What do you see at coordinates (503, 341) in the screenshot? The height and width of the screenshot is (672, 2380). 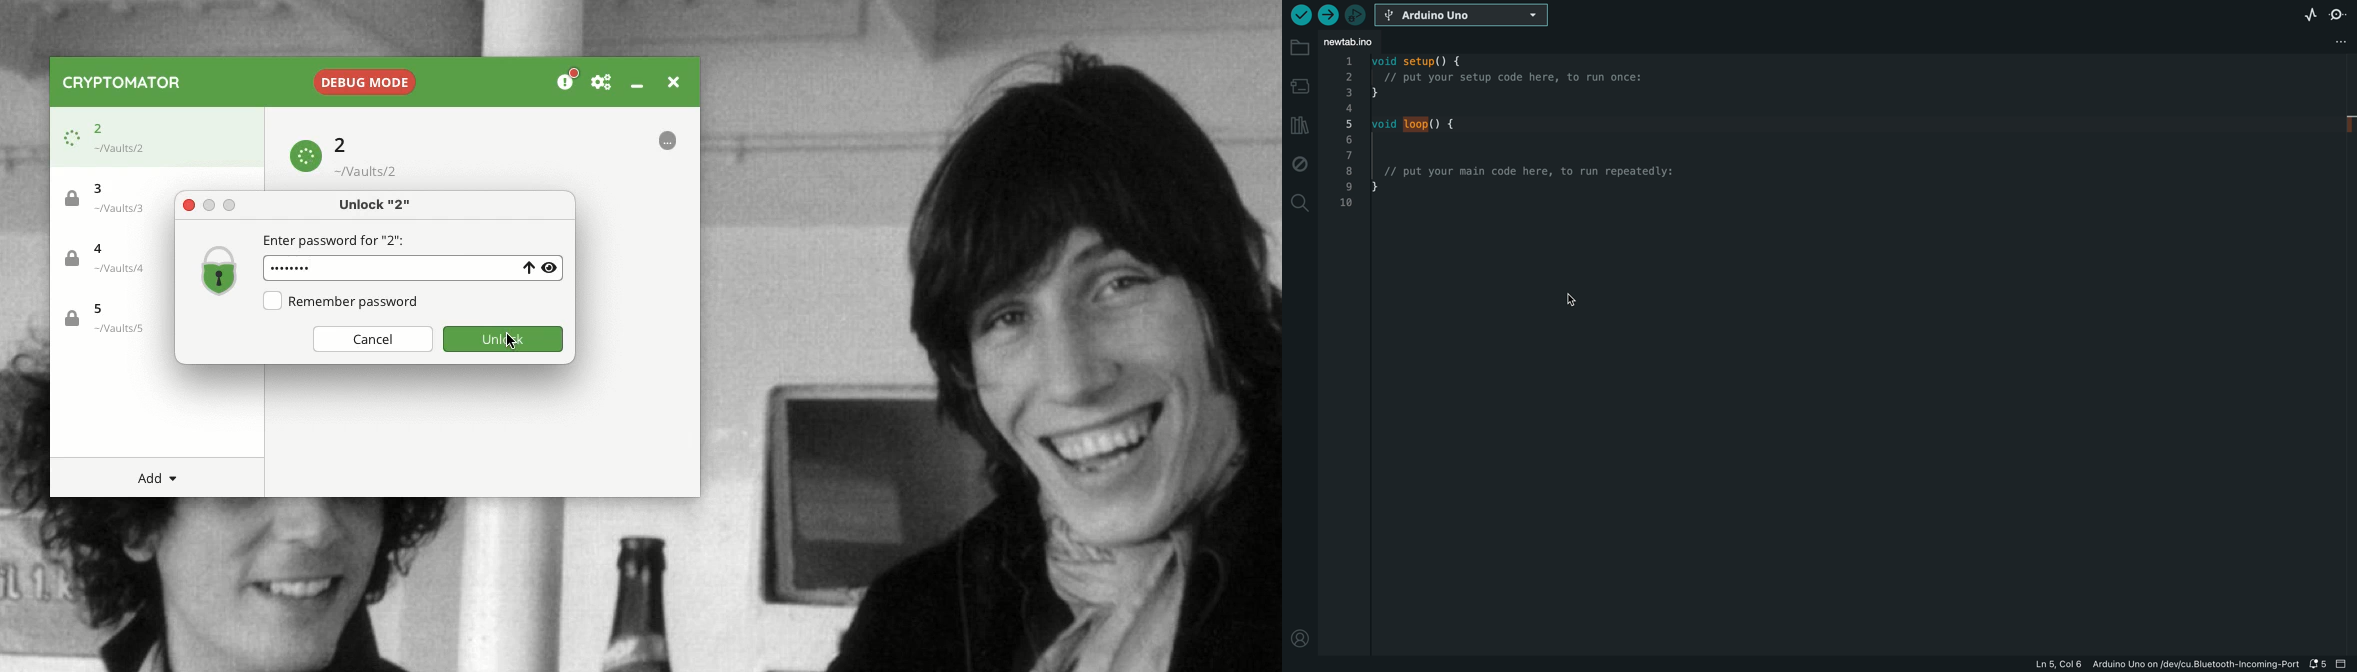 I see `Clicking unlock` at bounding box center [503, 341].